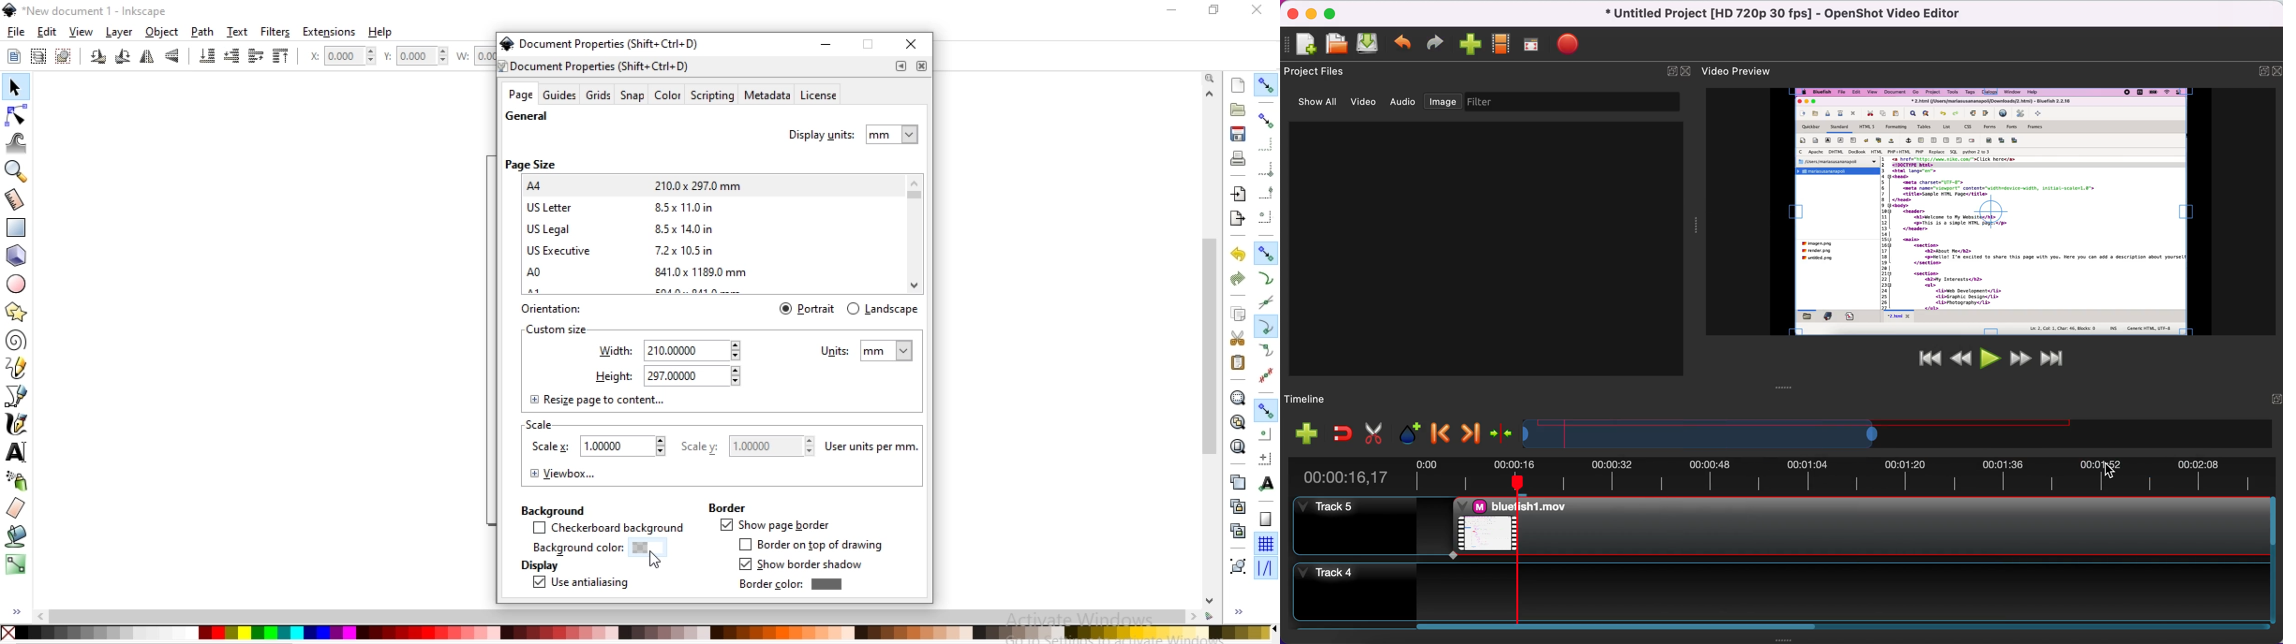 Image resolution: width=2296 pixels, height=644 pixels. I want to click on rewind, so click(1960, 357).